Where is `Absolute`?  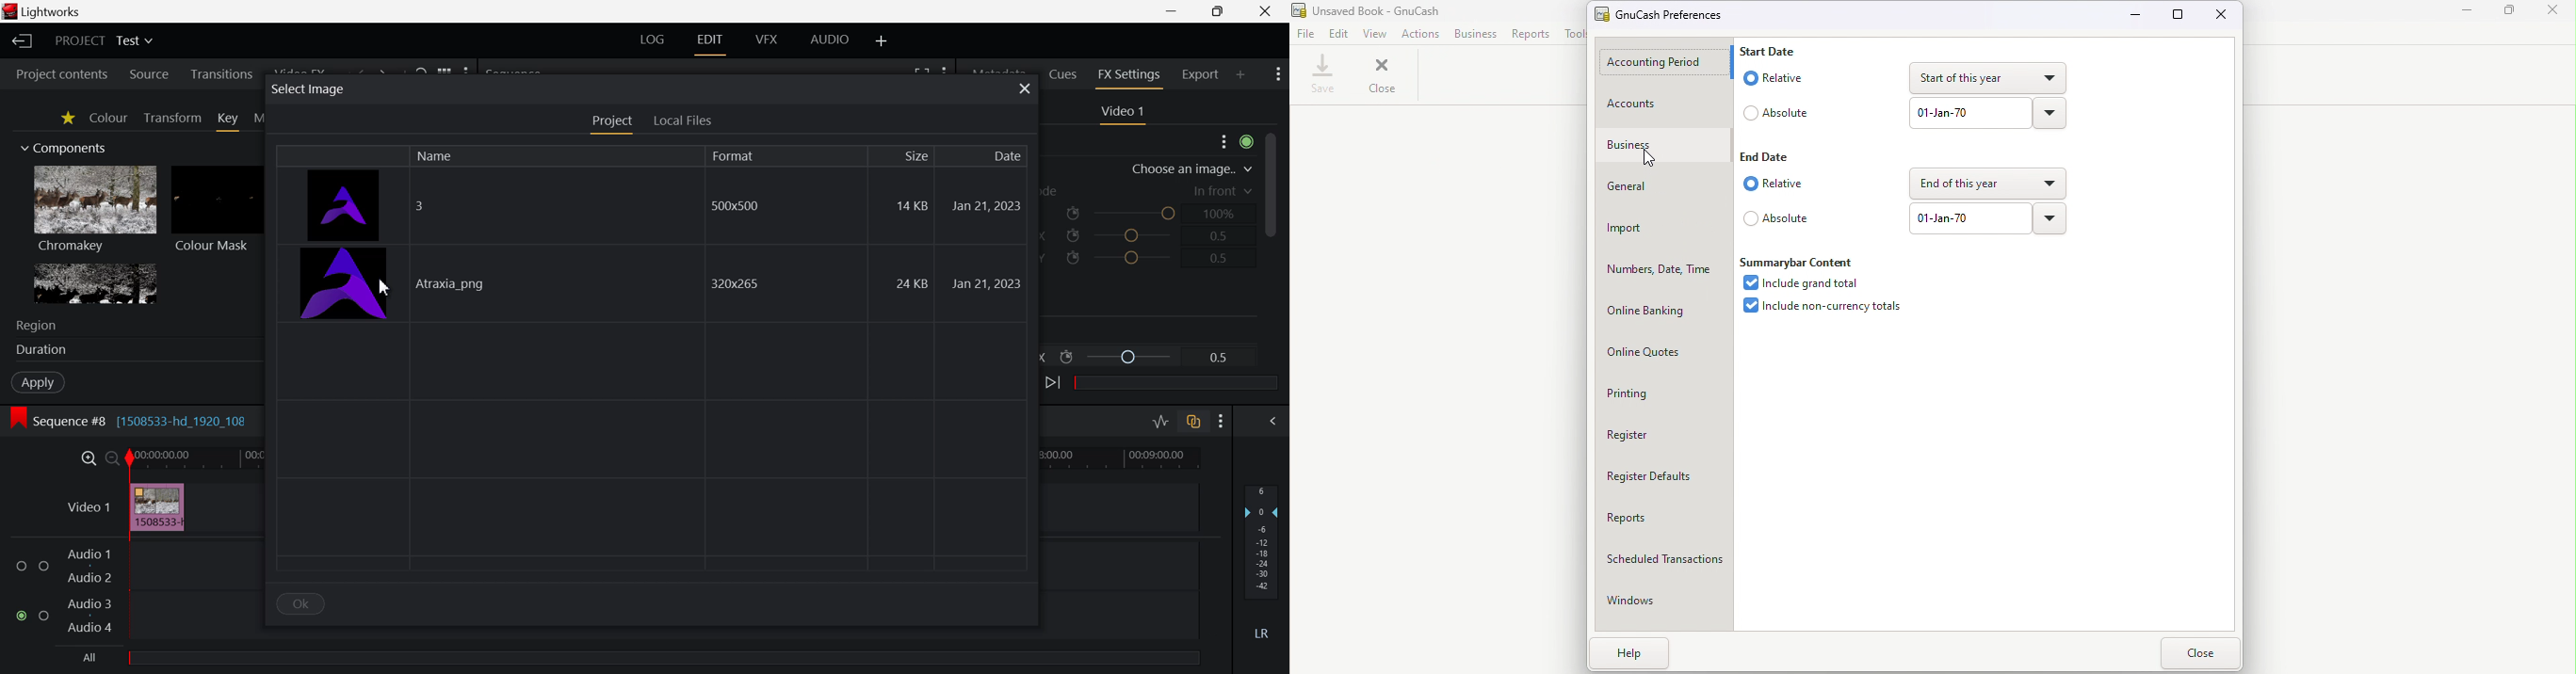
Absolute is located at coordinates (1780, 111).